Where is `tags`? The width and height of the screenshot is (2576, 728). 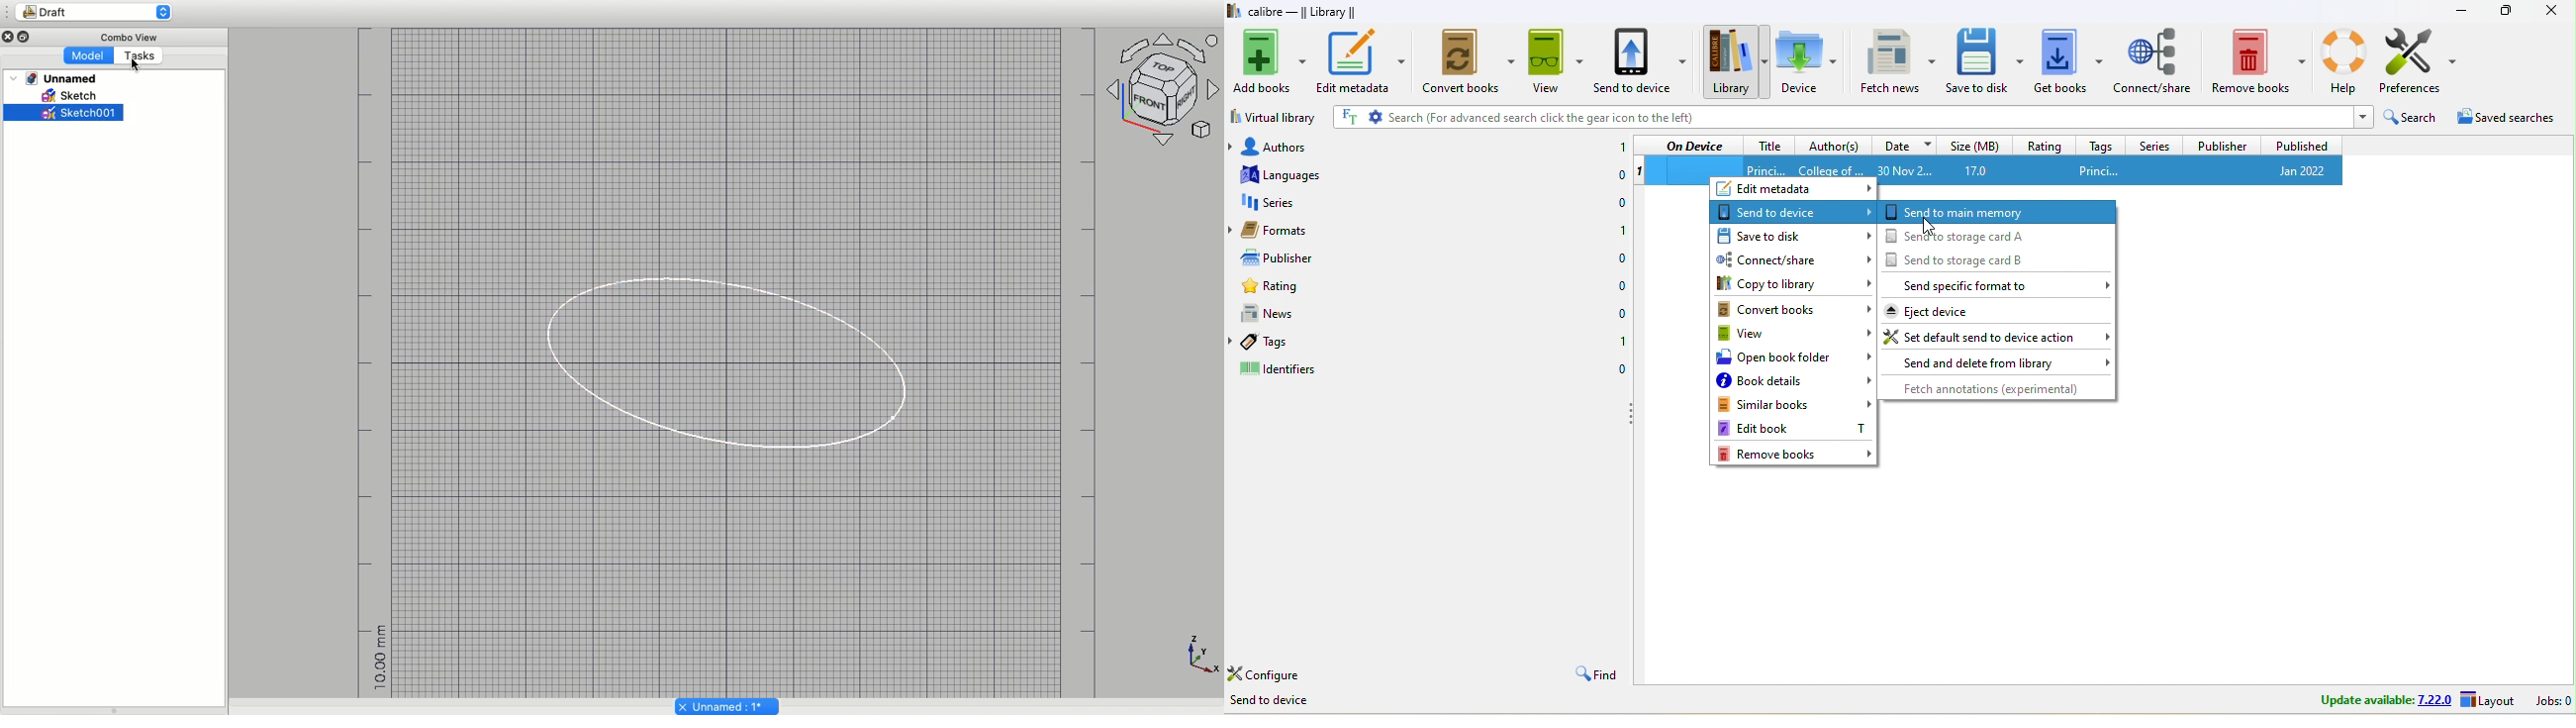
tags is located at coordinates (1287, 340).